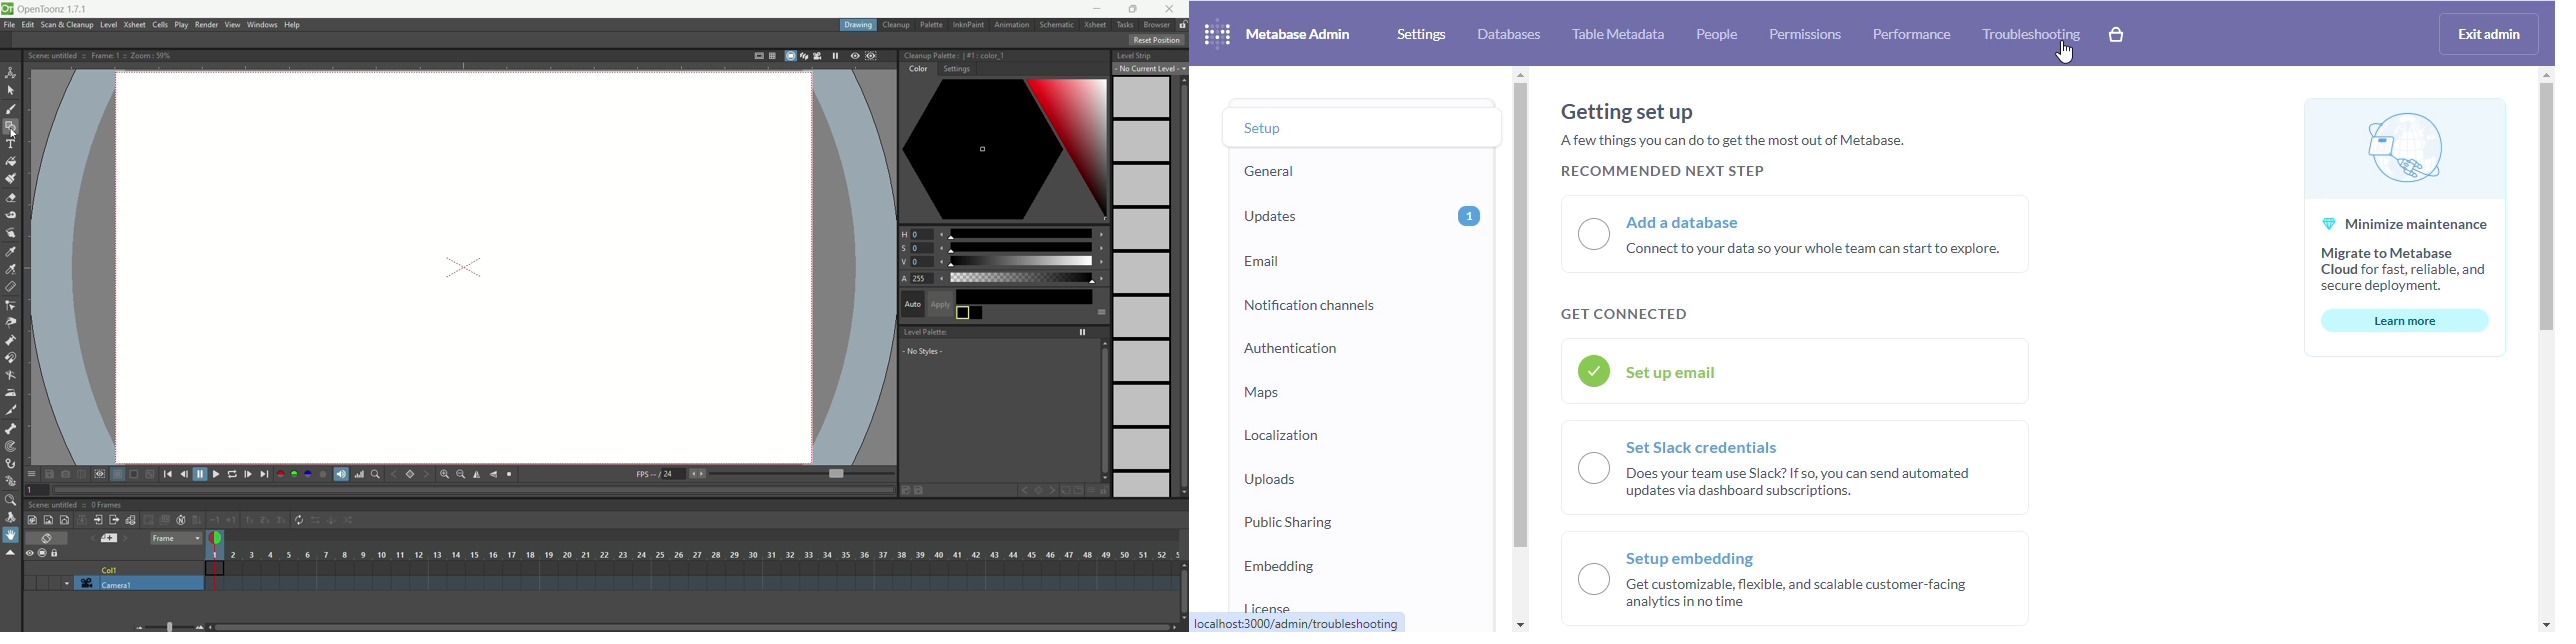 Image resolution: width=2576 pixels, height=644 pixels. What do you see at coordinates (295, 474) in the screenshot?
I see `green channel` at bounding box center [295, 474].